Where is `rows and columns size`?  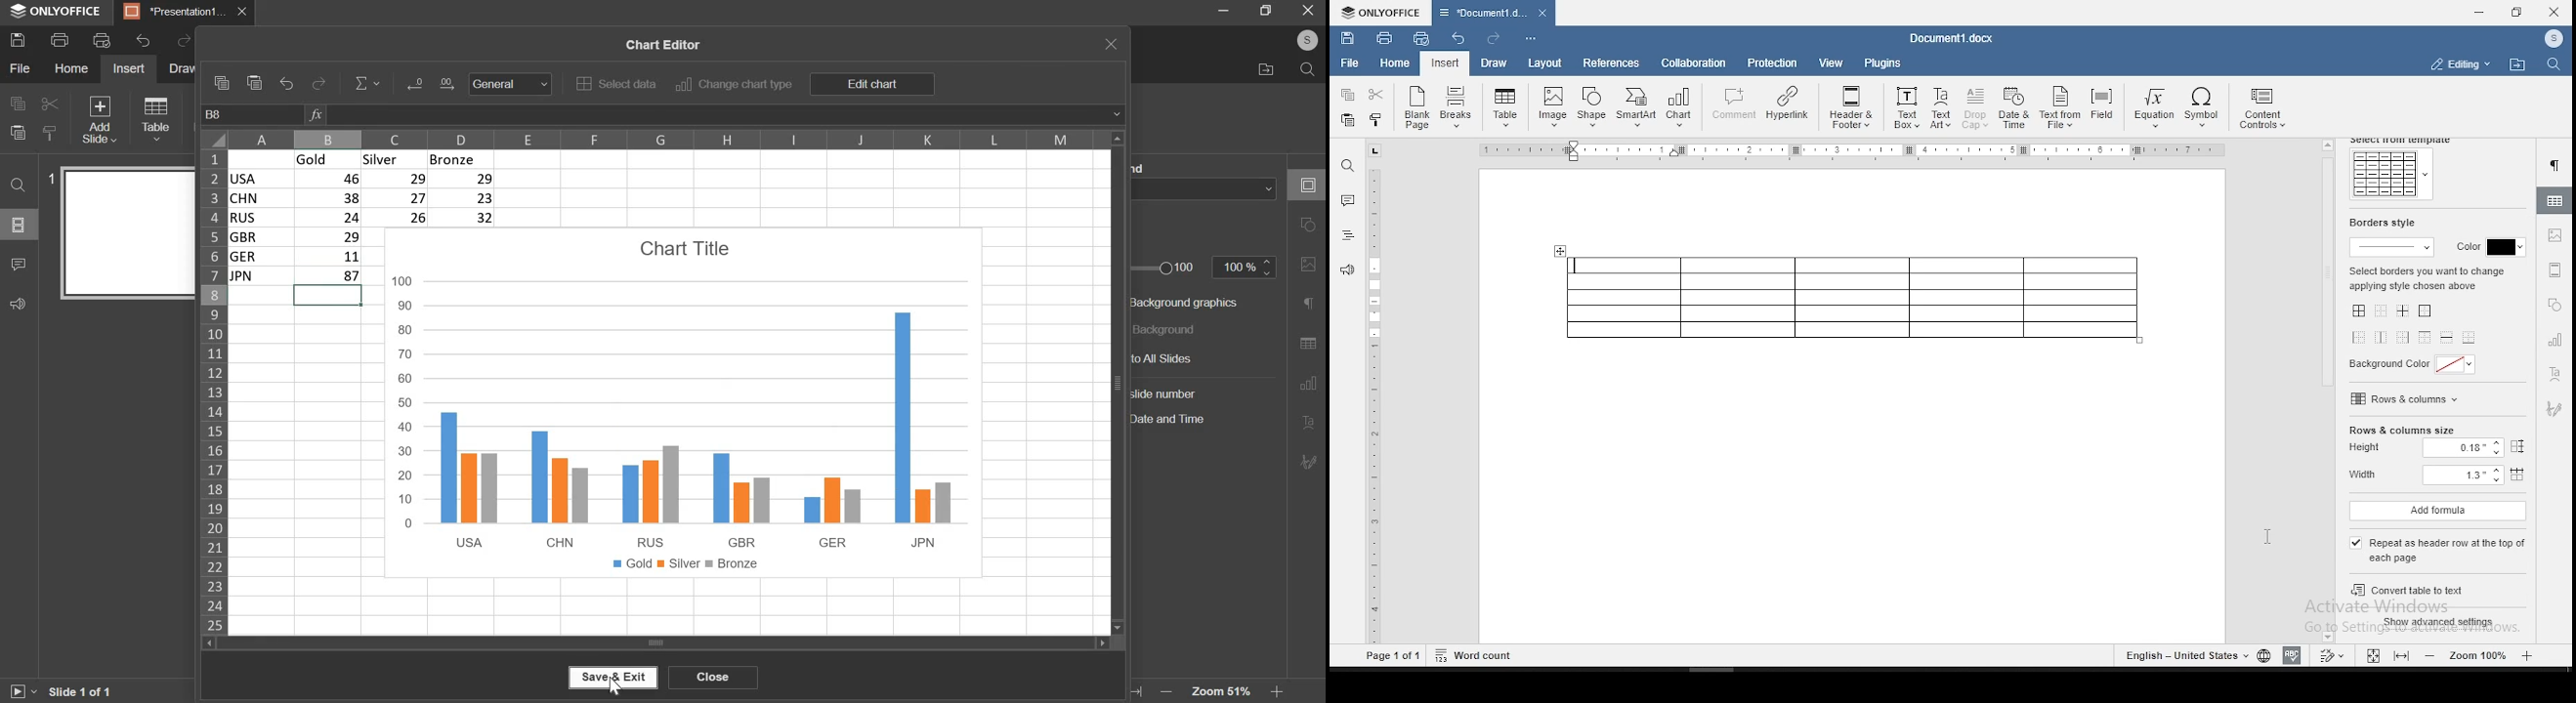
rows and columns size is located at coordinates (2401, 431).